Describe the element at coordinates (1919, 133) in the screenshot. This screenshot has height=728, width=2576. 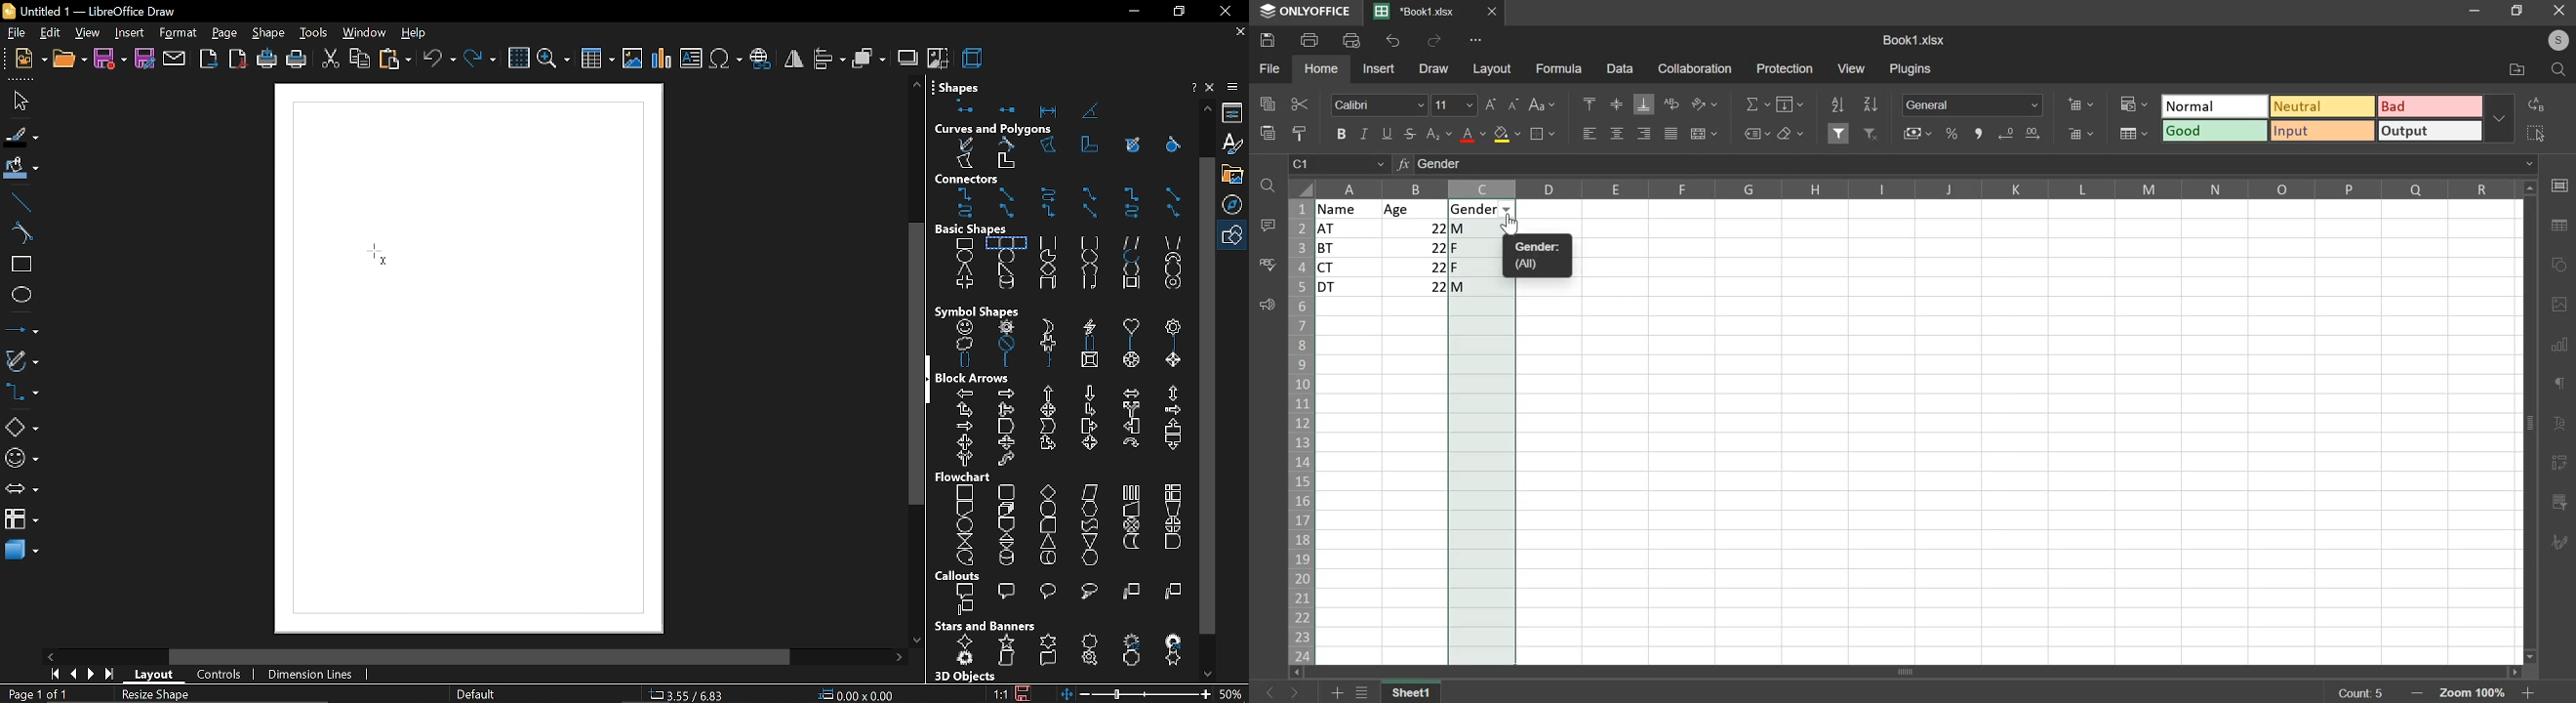
I see `accounting style` at that location.